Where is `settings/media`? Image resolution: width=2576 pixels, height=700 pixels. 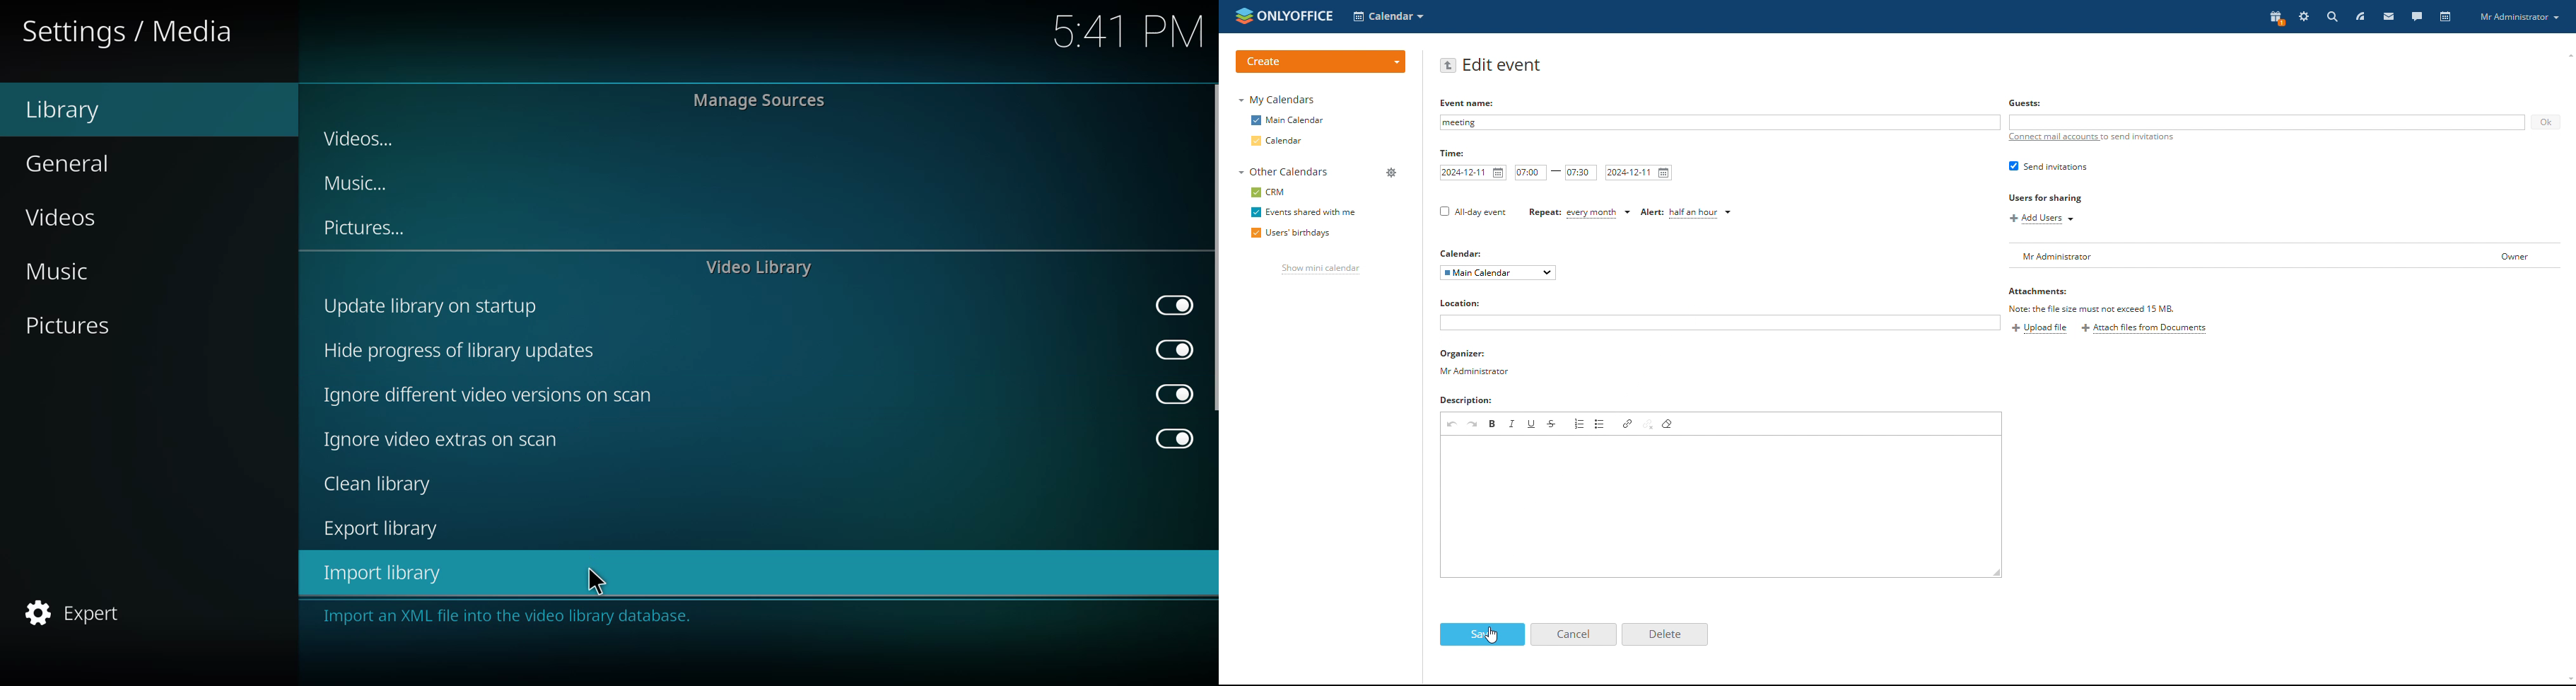
settings/media is located at coordinates (123, 34).